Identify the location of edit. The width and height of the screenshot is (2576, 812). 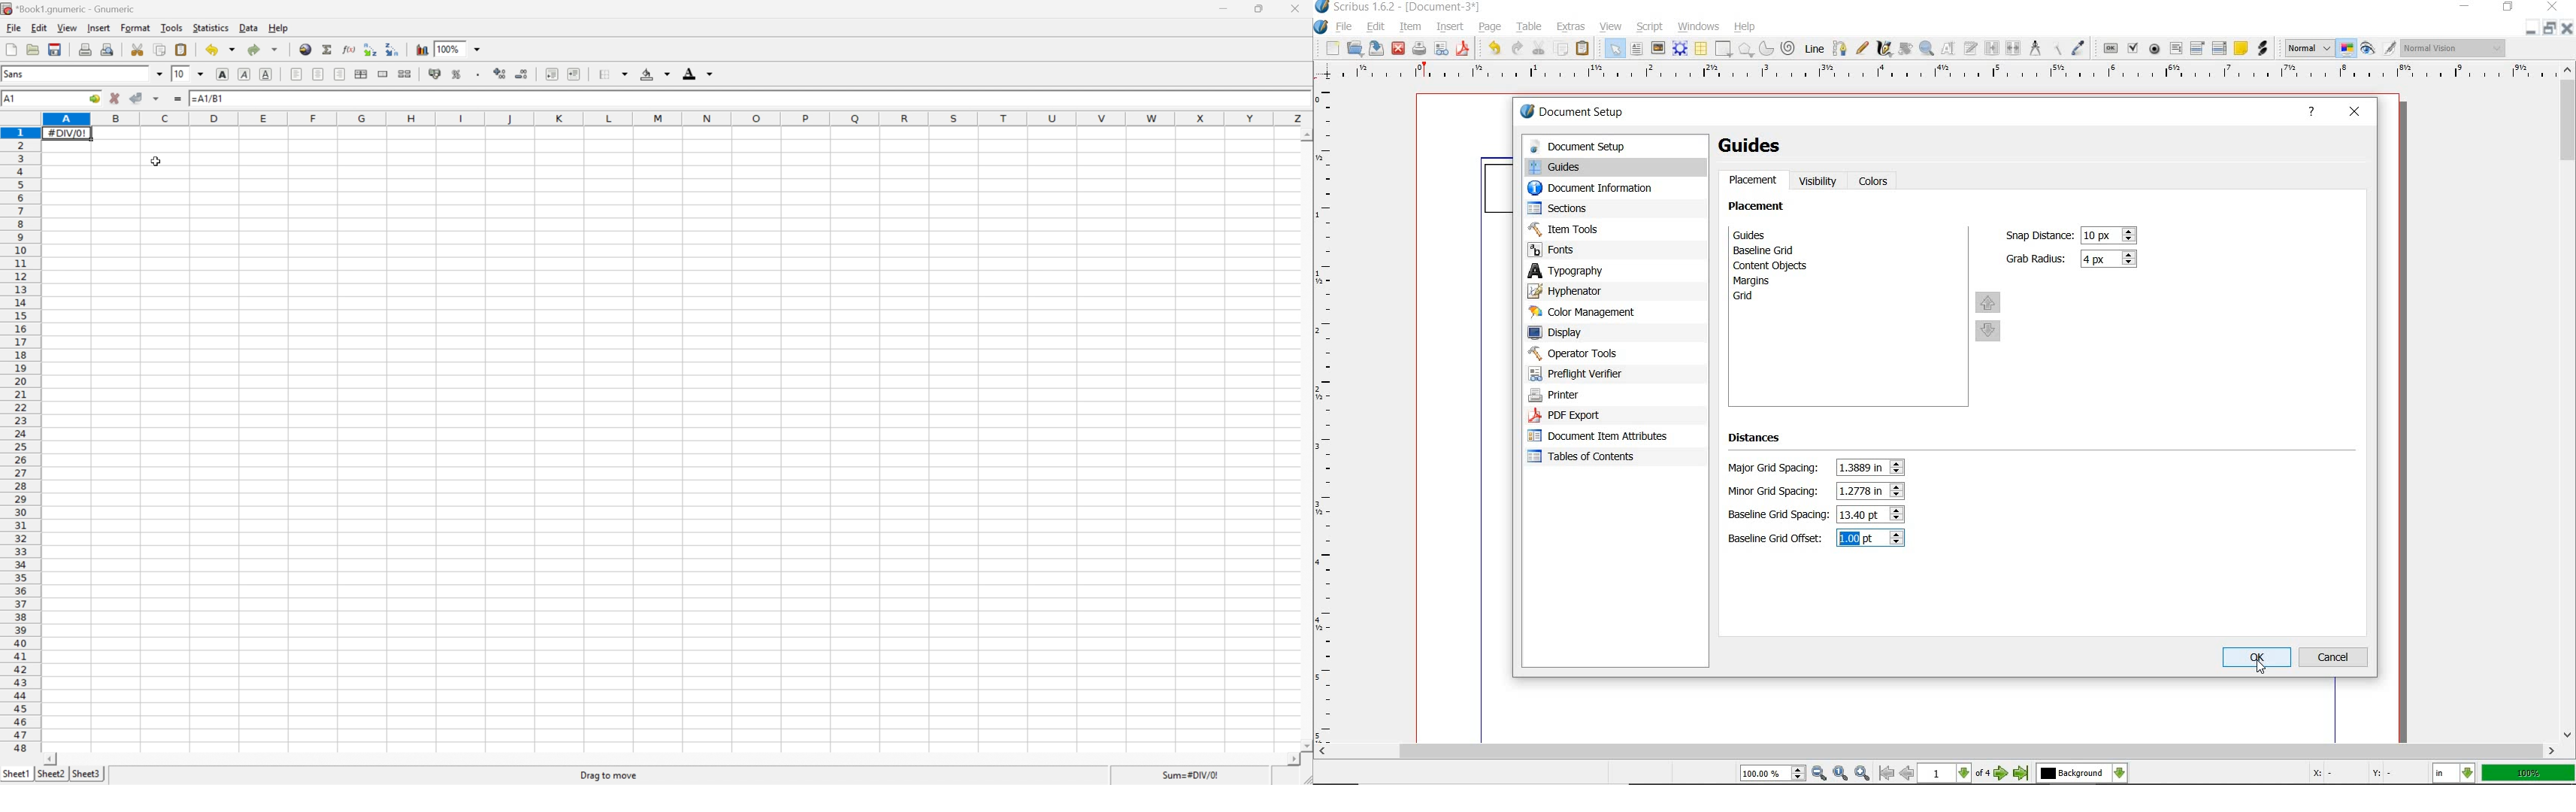
(1375, 27).